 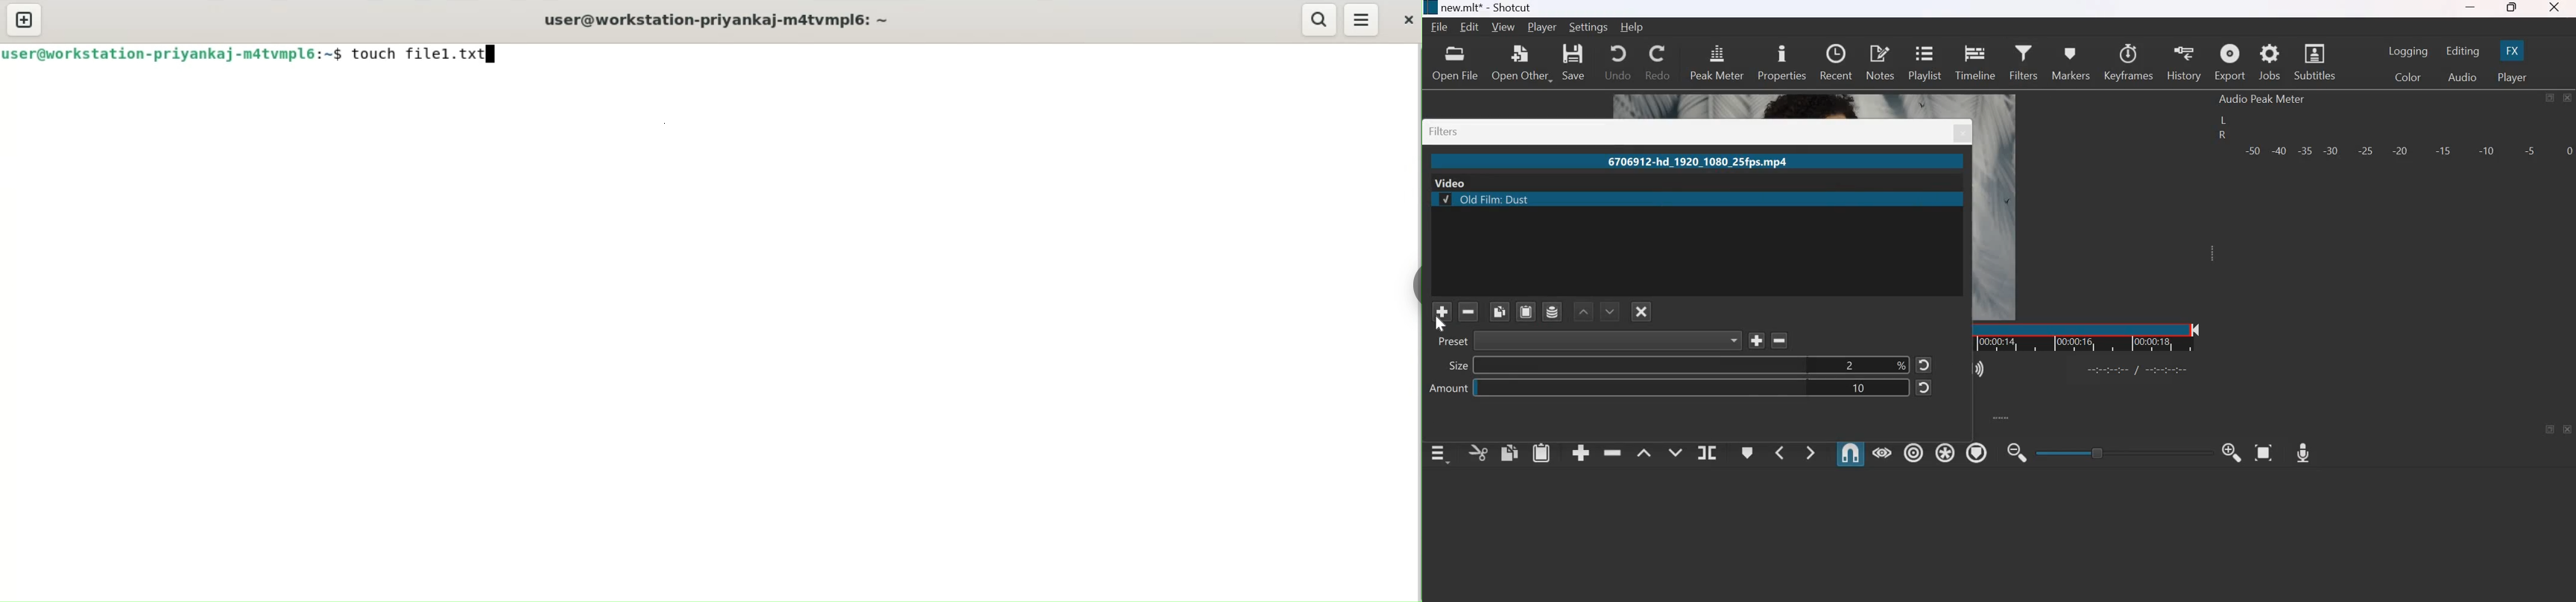 What do you see at coordinates (1977, 452) in the screenshot?
I see `Ripple Markers` at bounding box center [1977, 452].